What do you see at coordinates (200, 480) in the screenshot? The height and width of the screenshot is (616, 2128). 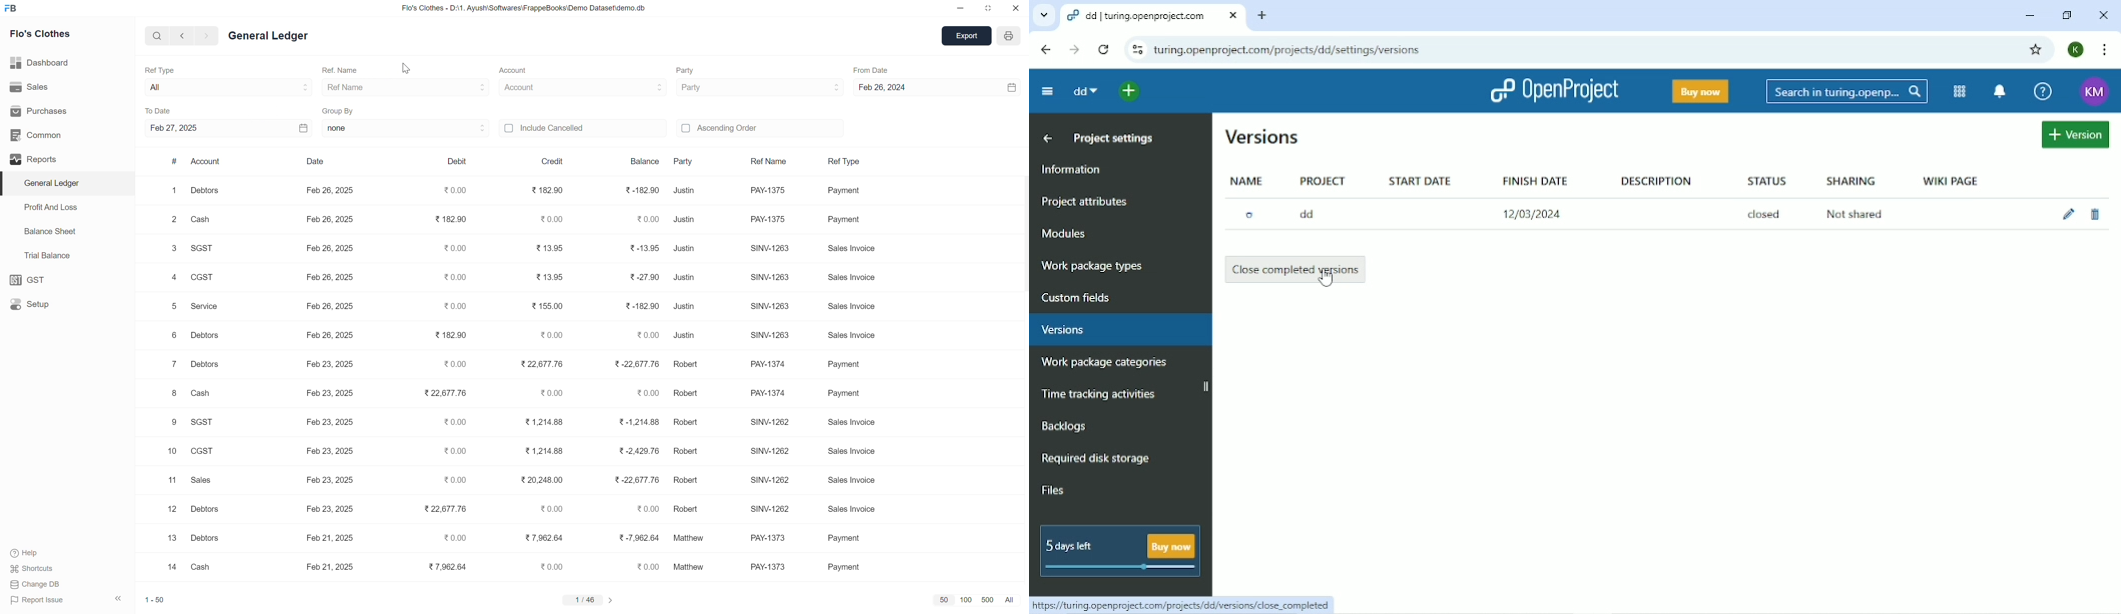 I see `sales` at bounding box center [200, 480].